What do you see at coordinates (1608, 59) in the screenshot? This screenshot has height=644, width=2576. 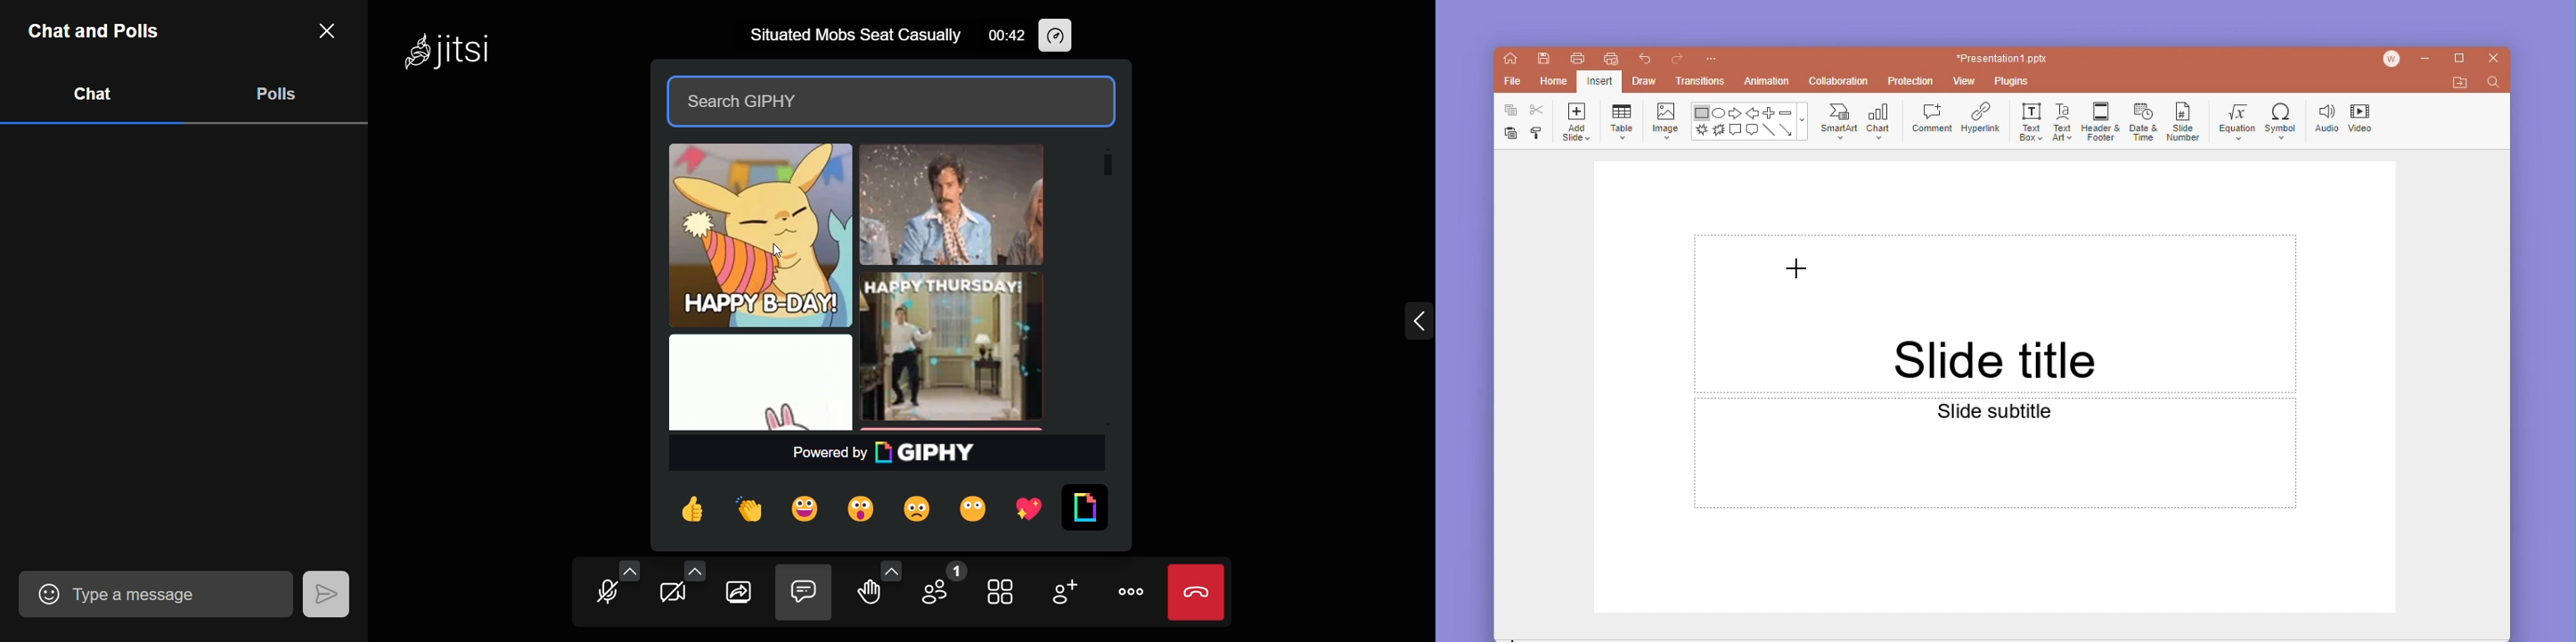 I see `quick print` at bounding box center [1608, 59].